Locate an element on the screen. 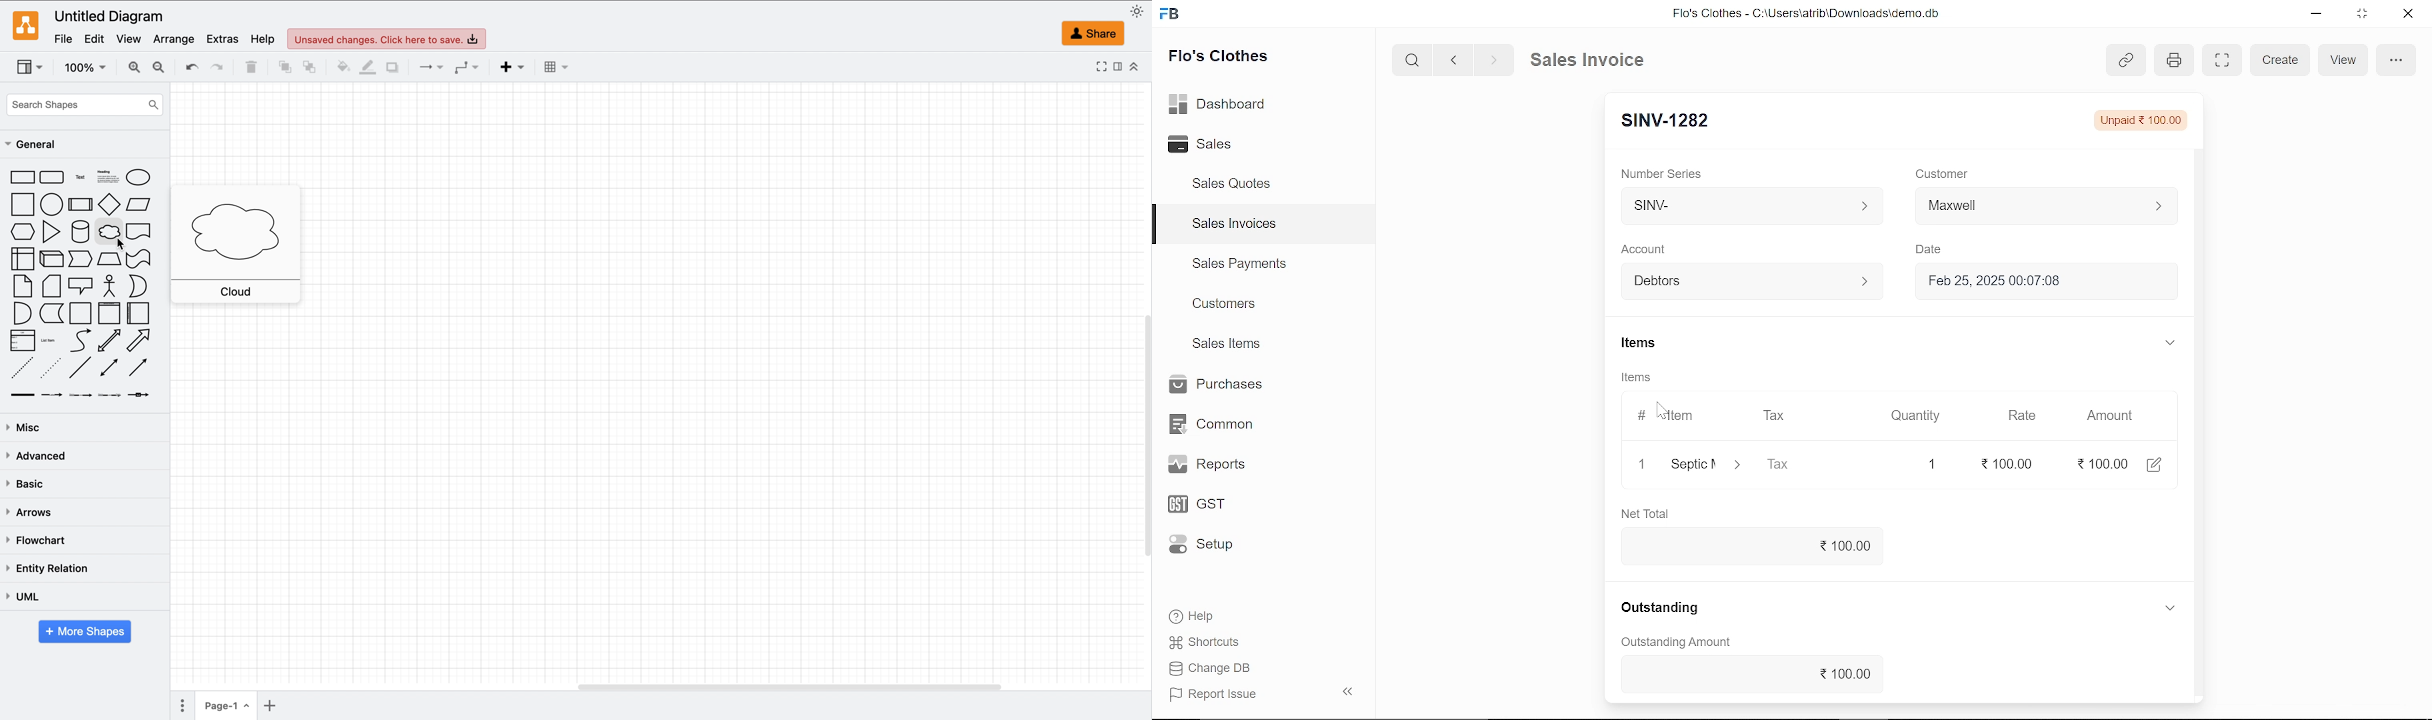 Image resolution: width=2436 pixels, height=728 pixels. frappe books logo is located at coordinates (1172, 17).